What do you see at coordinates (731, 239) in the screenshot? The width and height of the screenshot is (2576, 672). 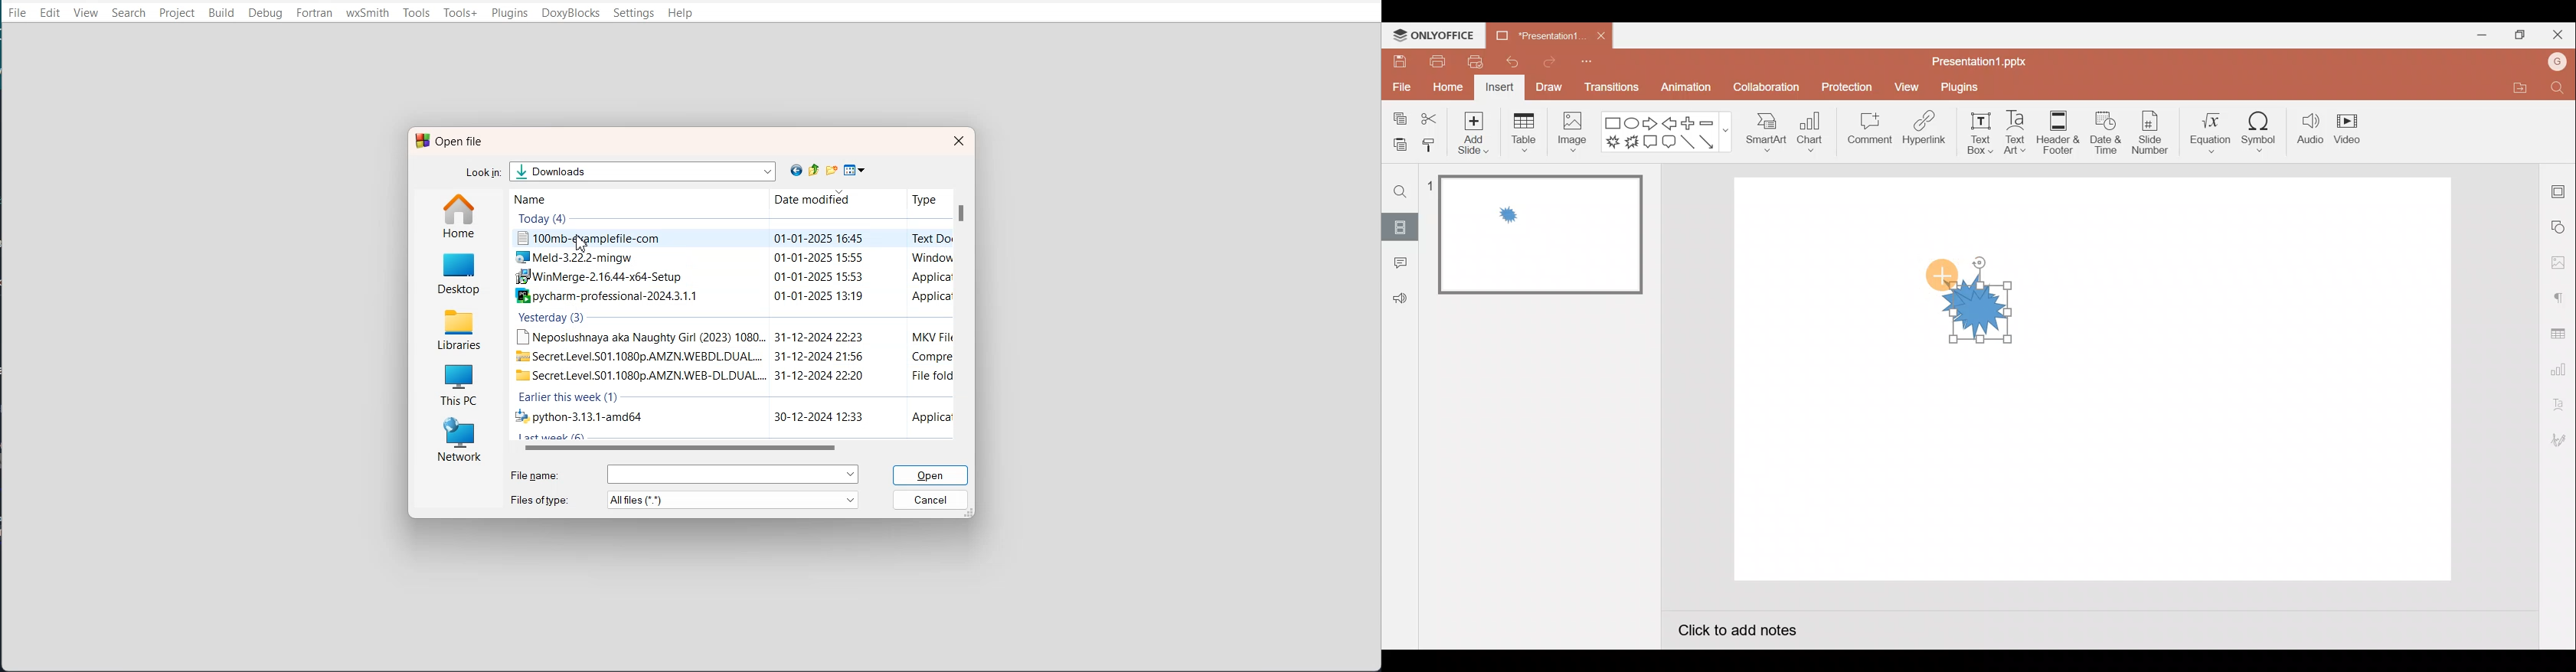 I see `100mb-examplefile.com` at bounding box center [731, 239].